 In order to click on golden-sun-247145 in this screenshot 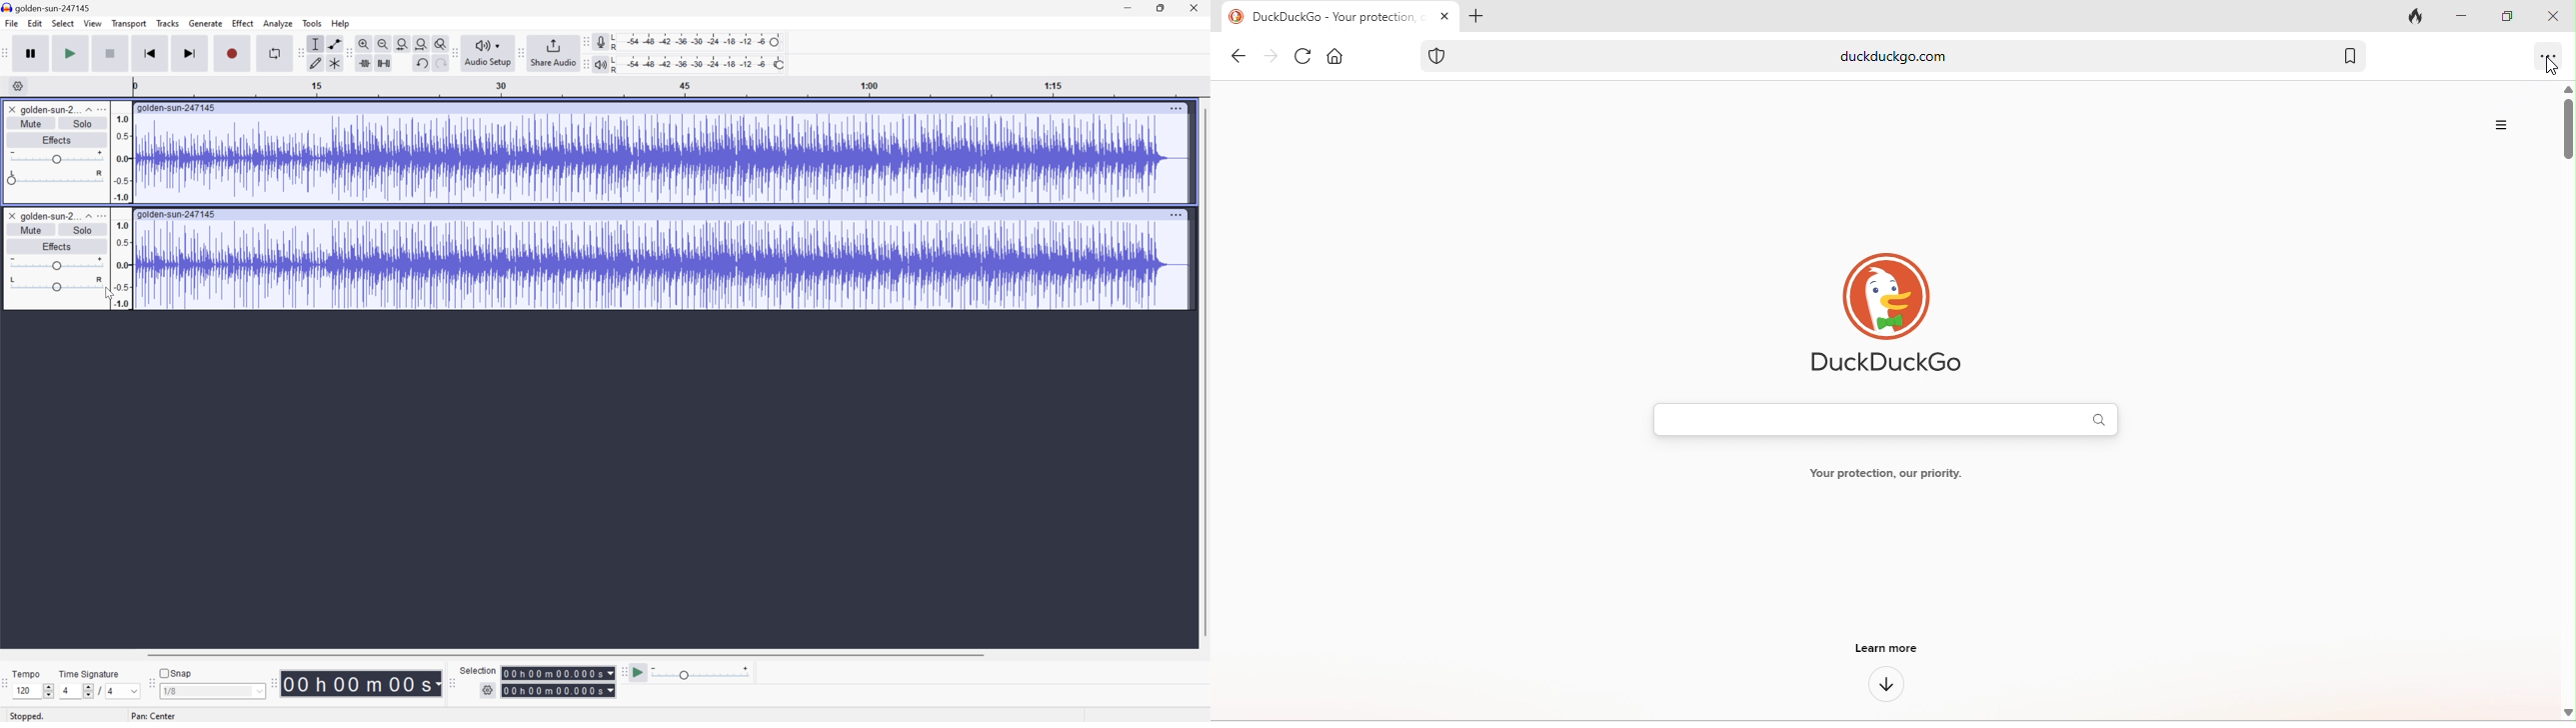, I will do `click(179, 107)`.